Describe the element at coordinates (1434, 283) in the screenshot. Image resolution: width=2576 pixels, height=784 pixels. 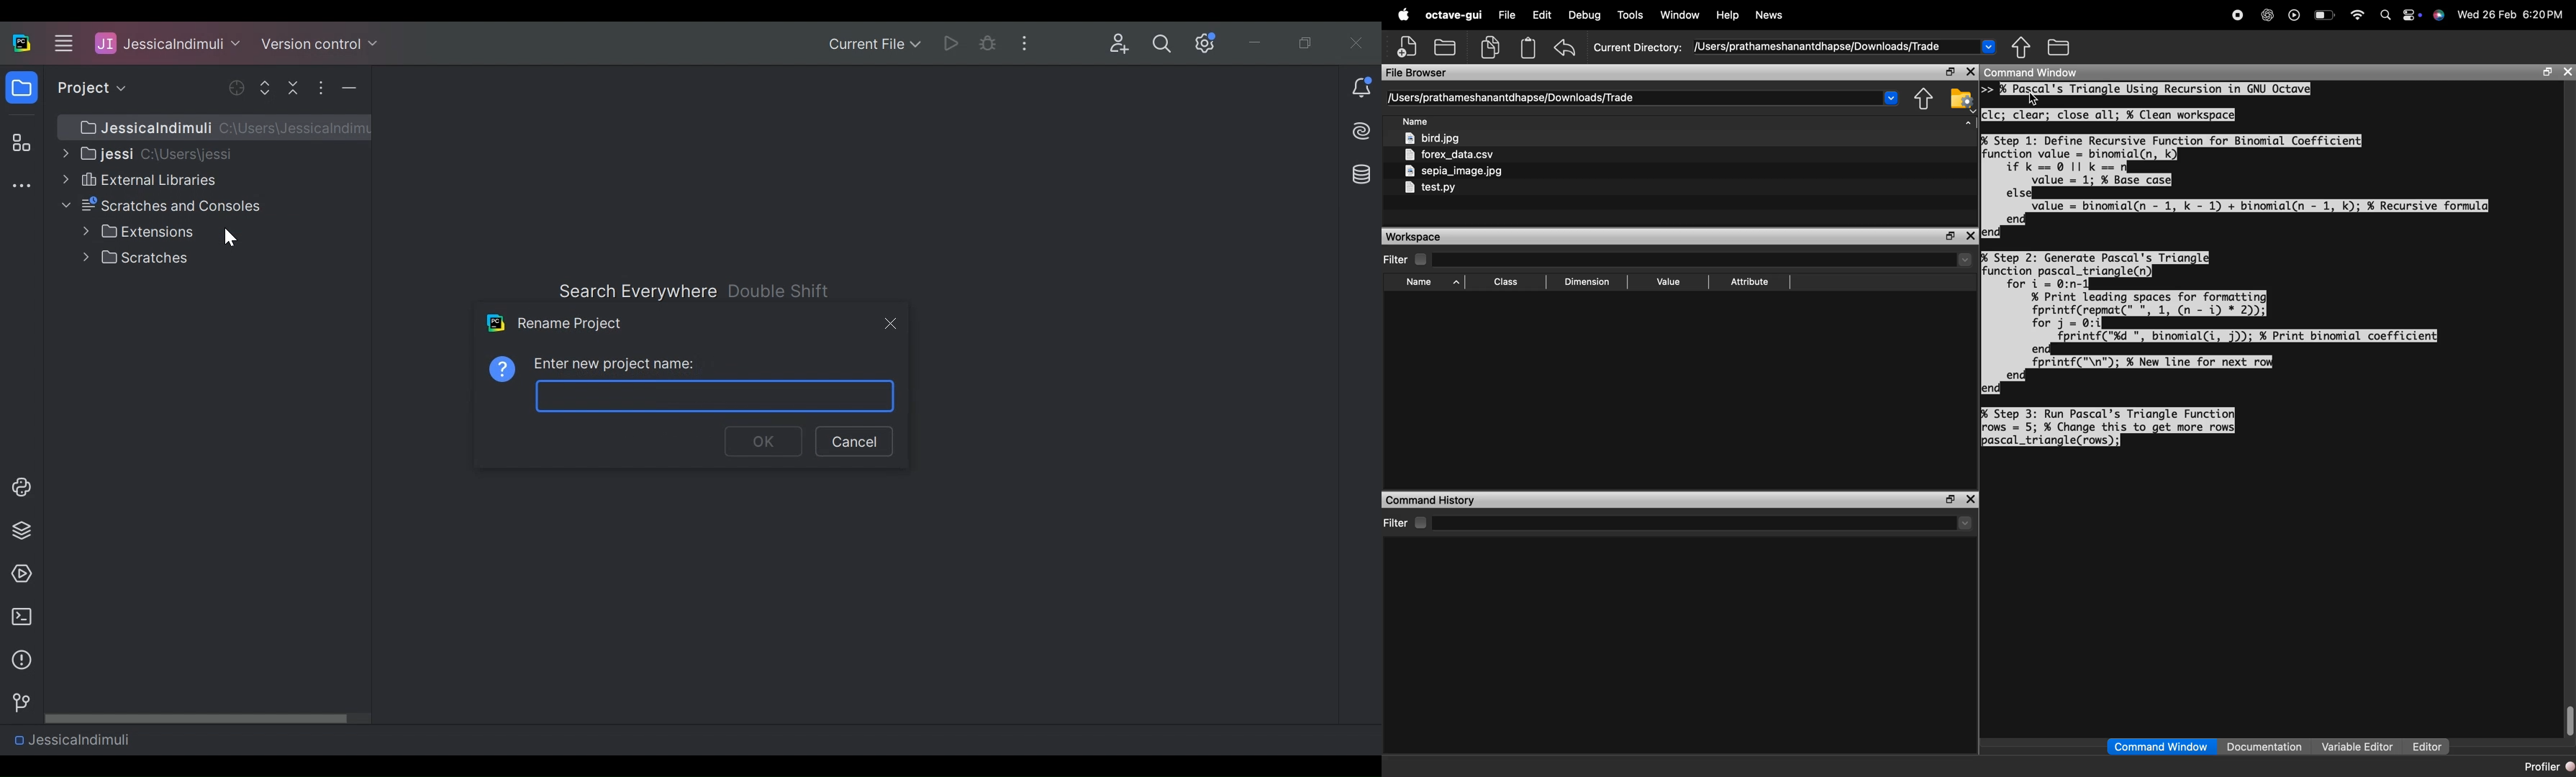
I see `Name` at that location.